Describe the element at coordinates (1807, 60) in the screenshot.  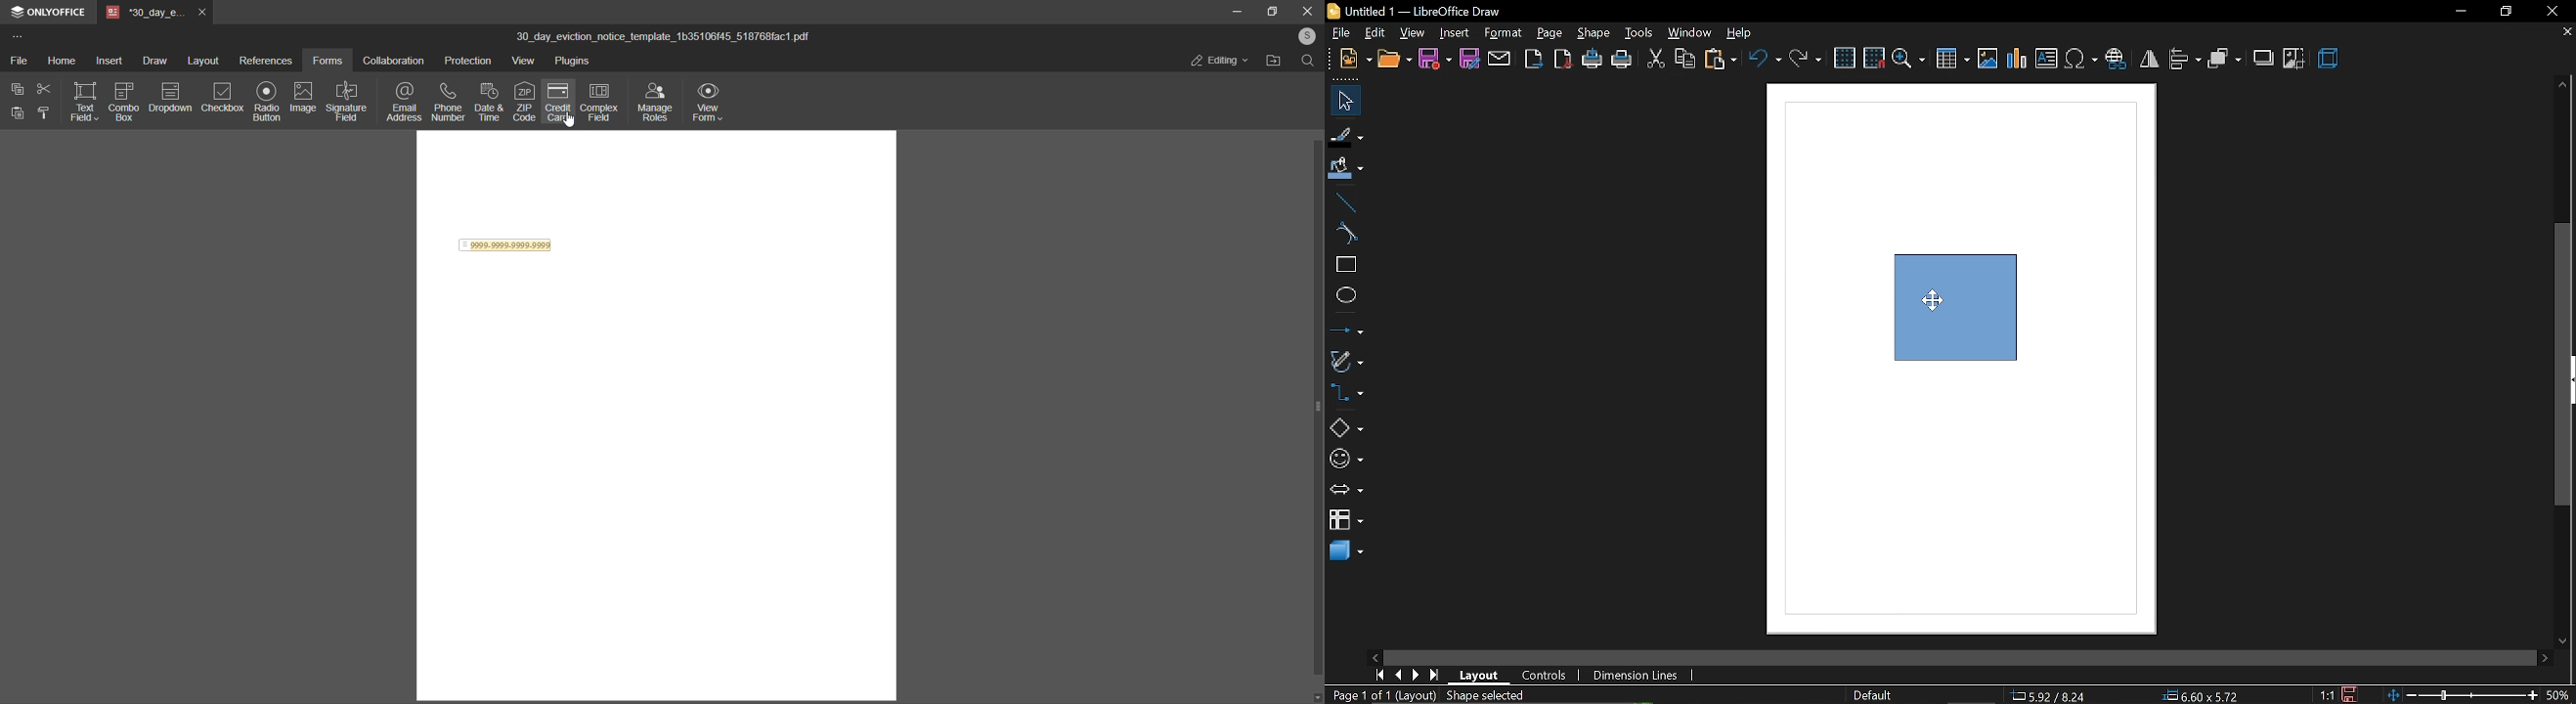
I see `redo` at that location.